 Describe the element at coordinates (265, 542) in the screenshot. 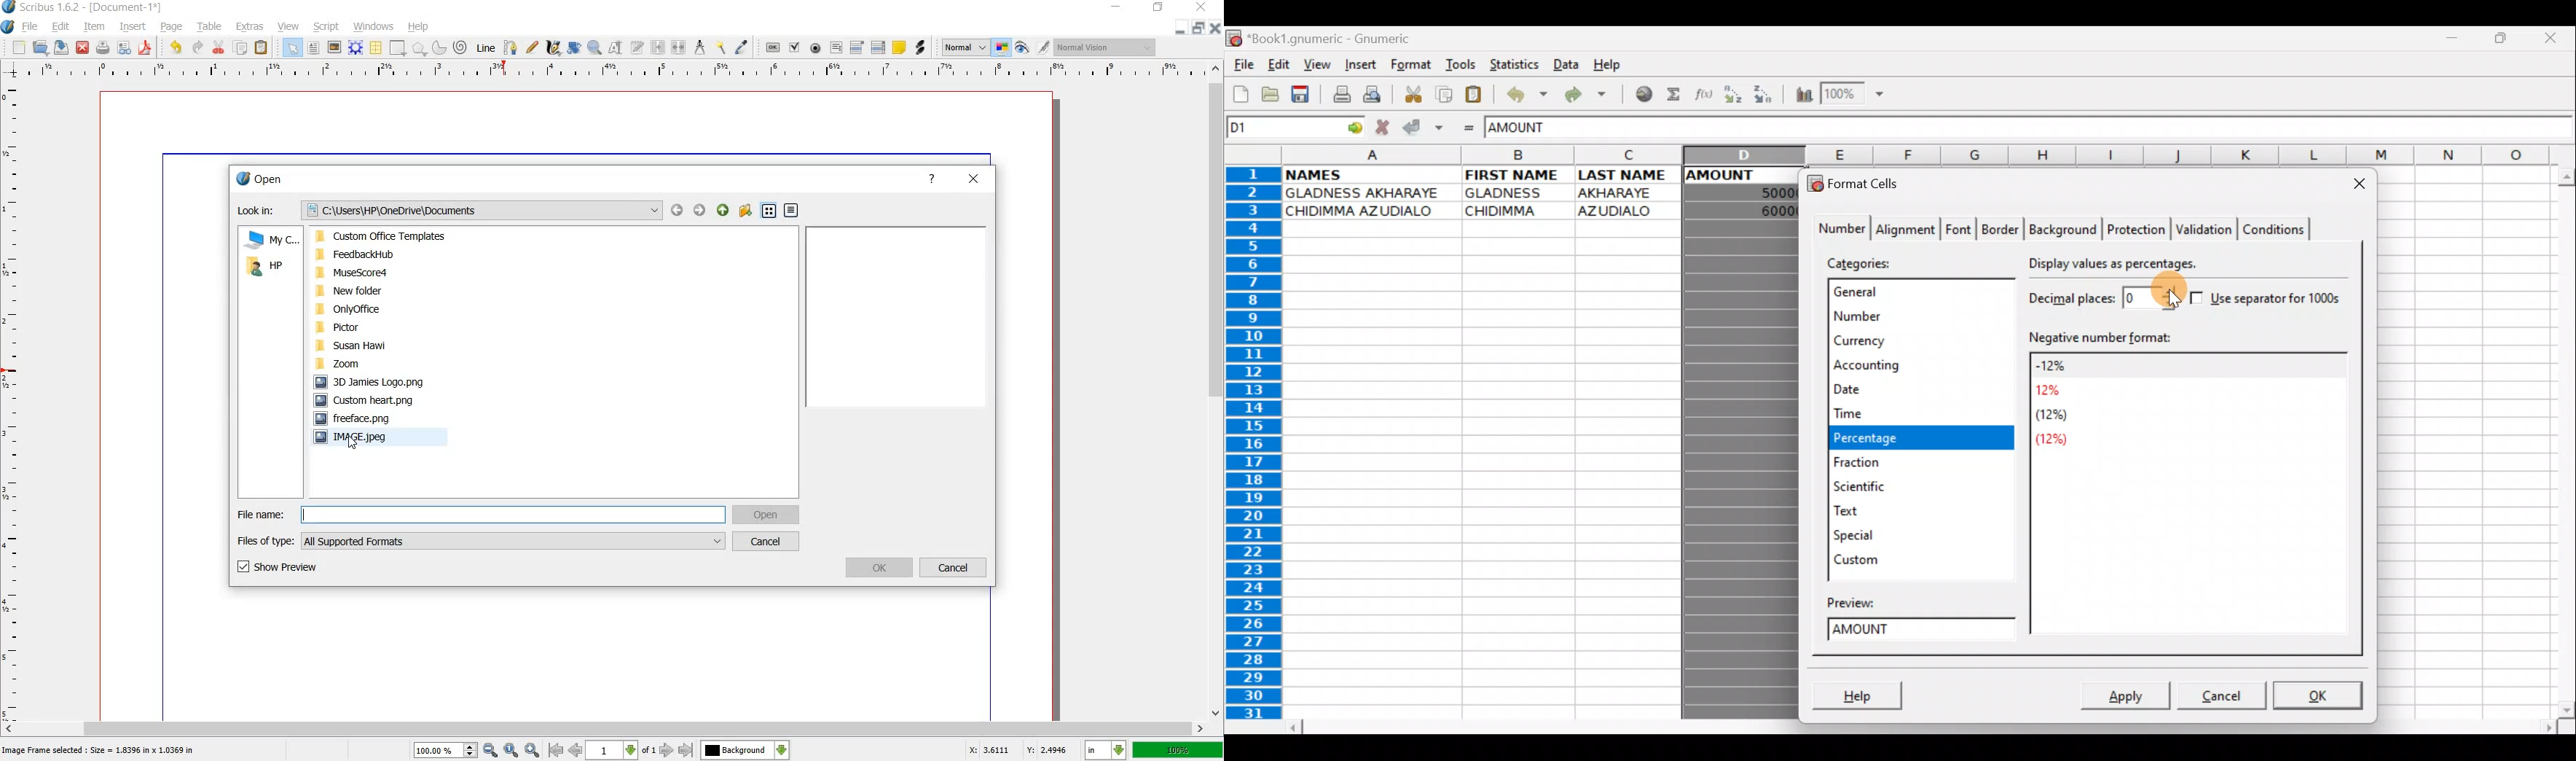

I see `FILES OF TYPE` at that location.